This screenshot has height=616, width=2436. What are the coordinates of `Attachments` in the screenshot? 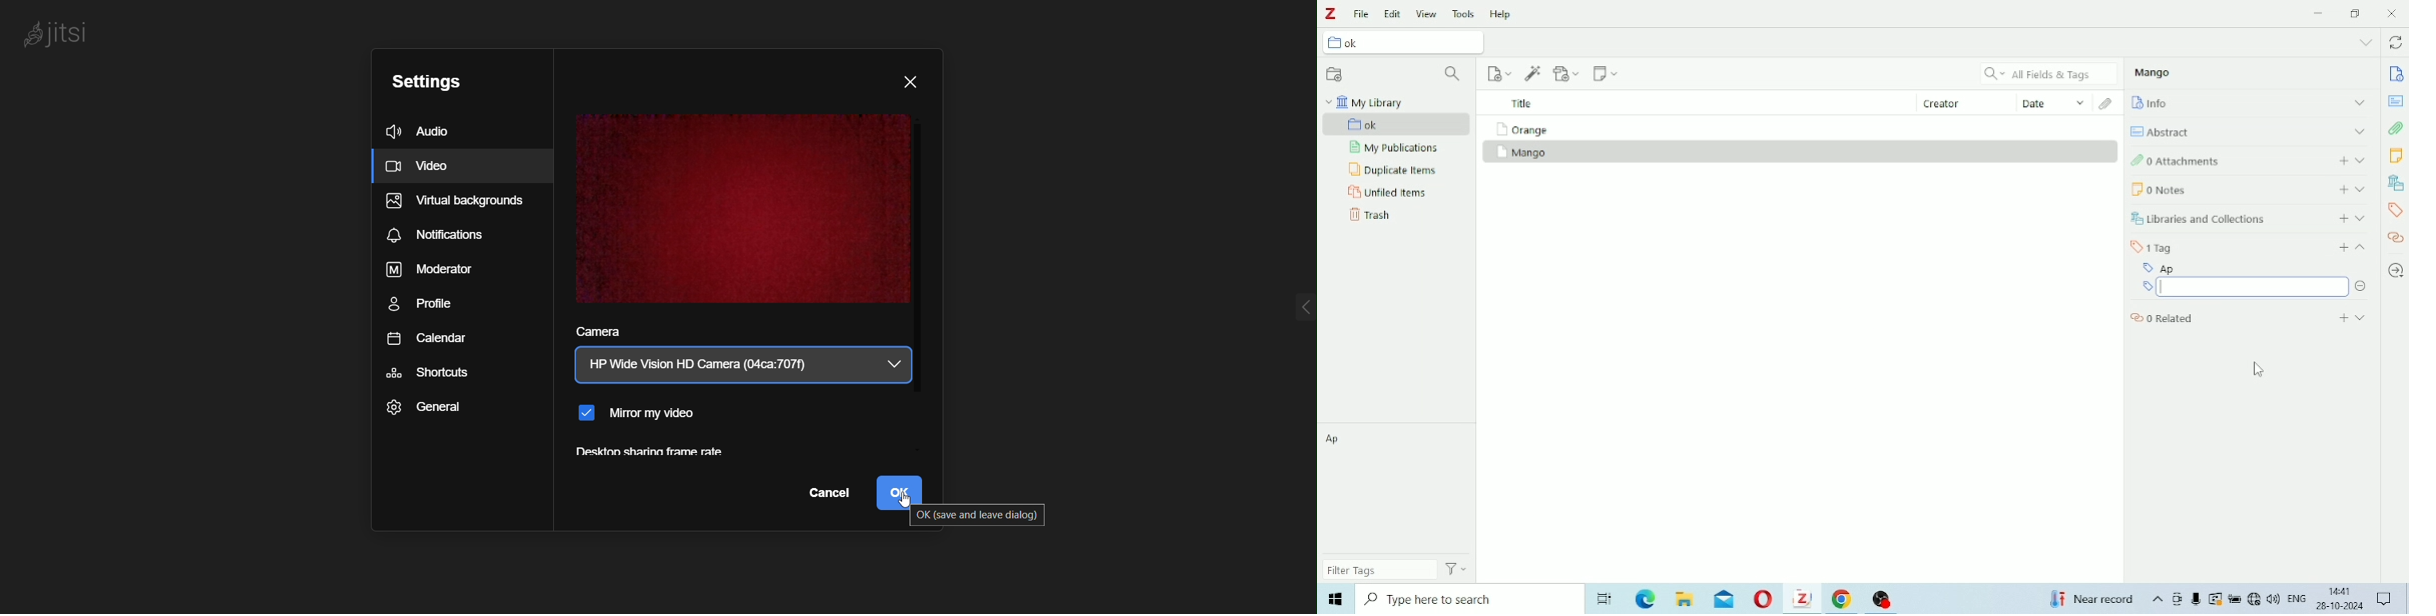 It's located at (2249, 159).